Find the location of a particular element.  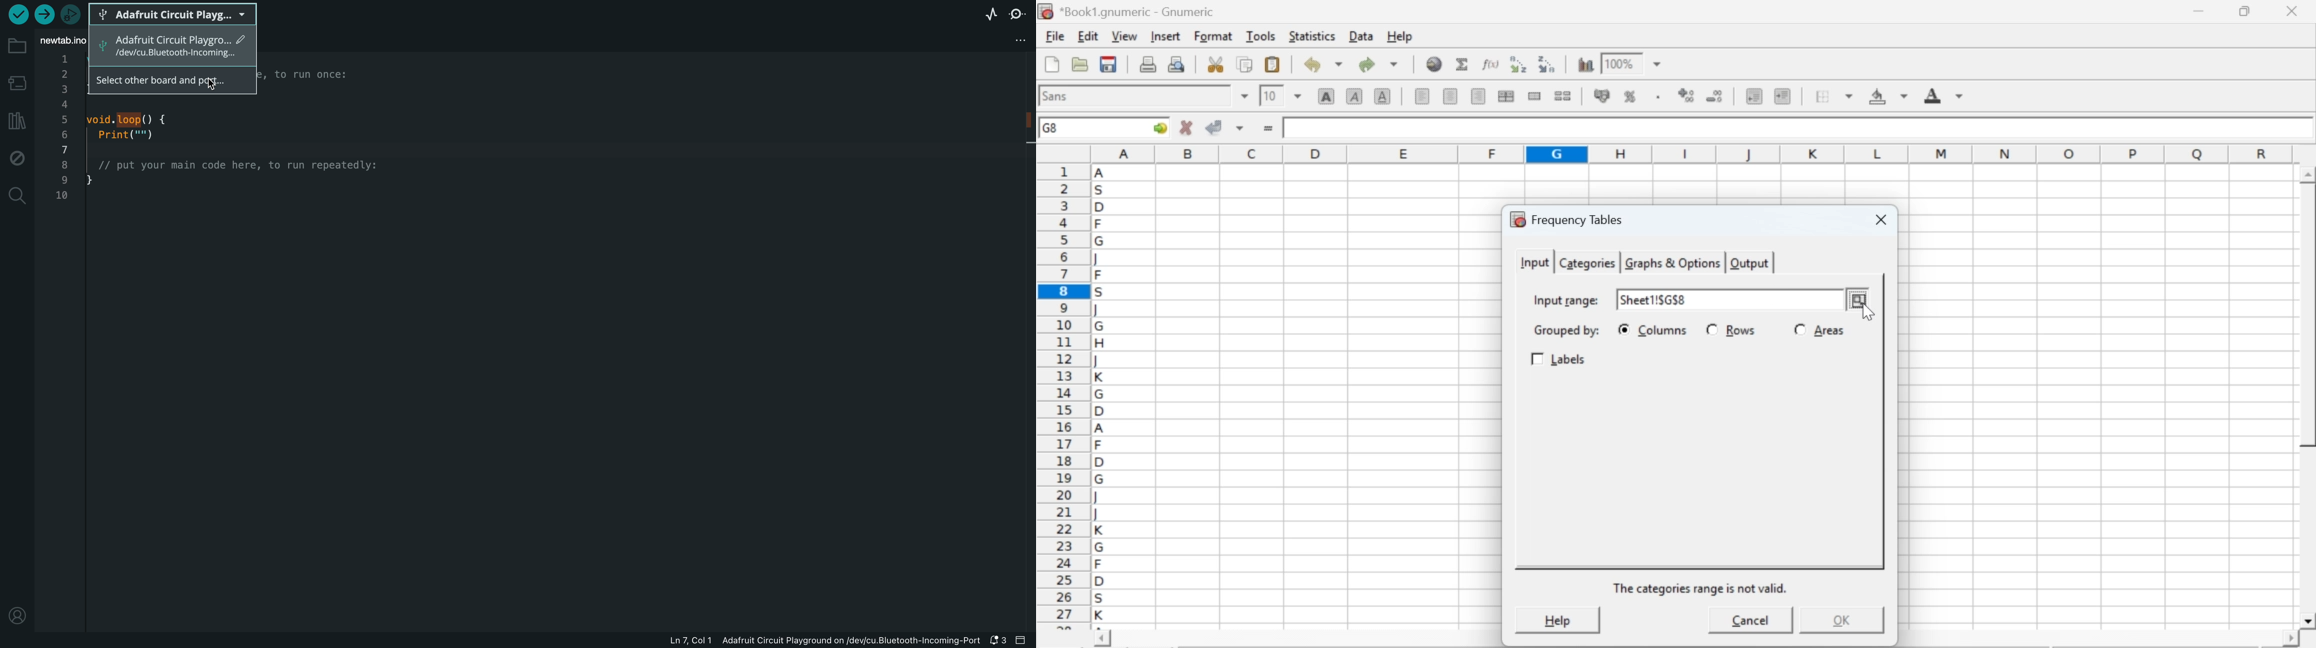

align left is located at coordinates (1422, 94).